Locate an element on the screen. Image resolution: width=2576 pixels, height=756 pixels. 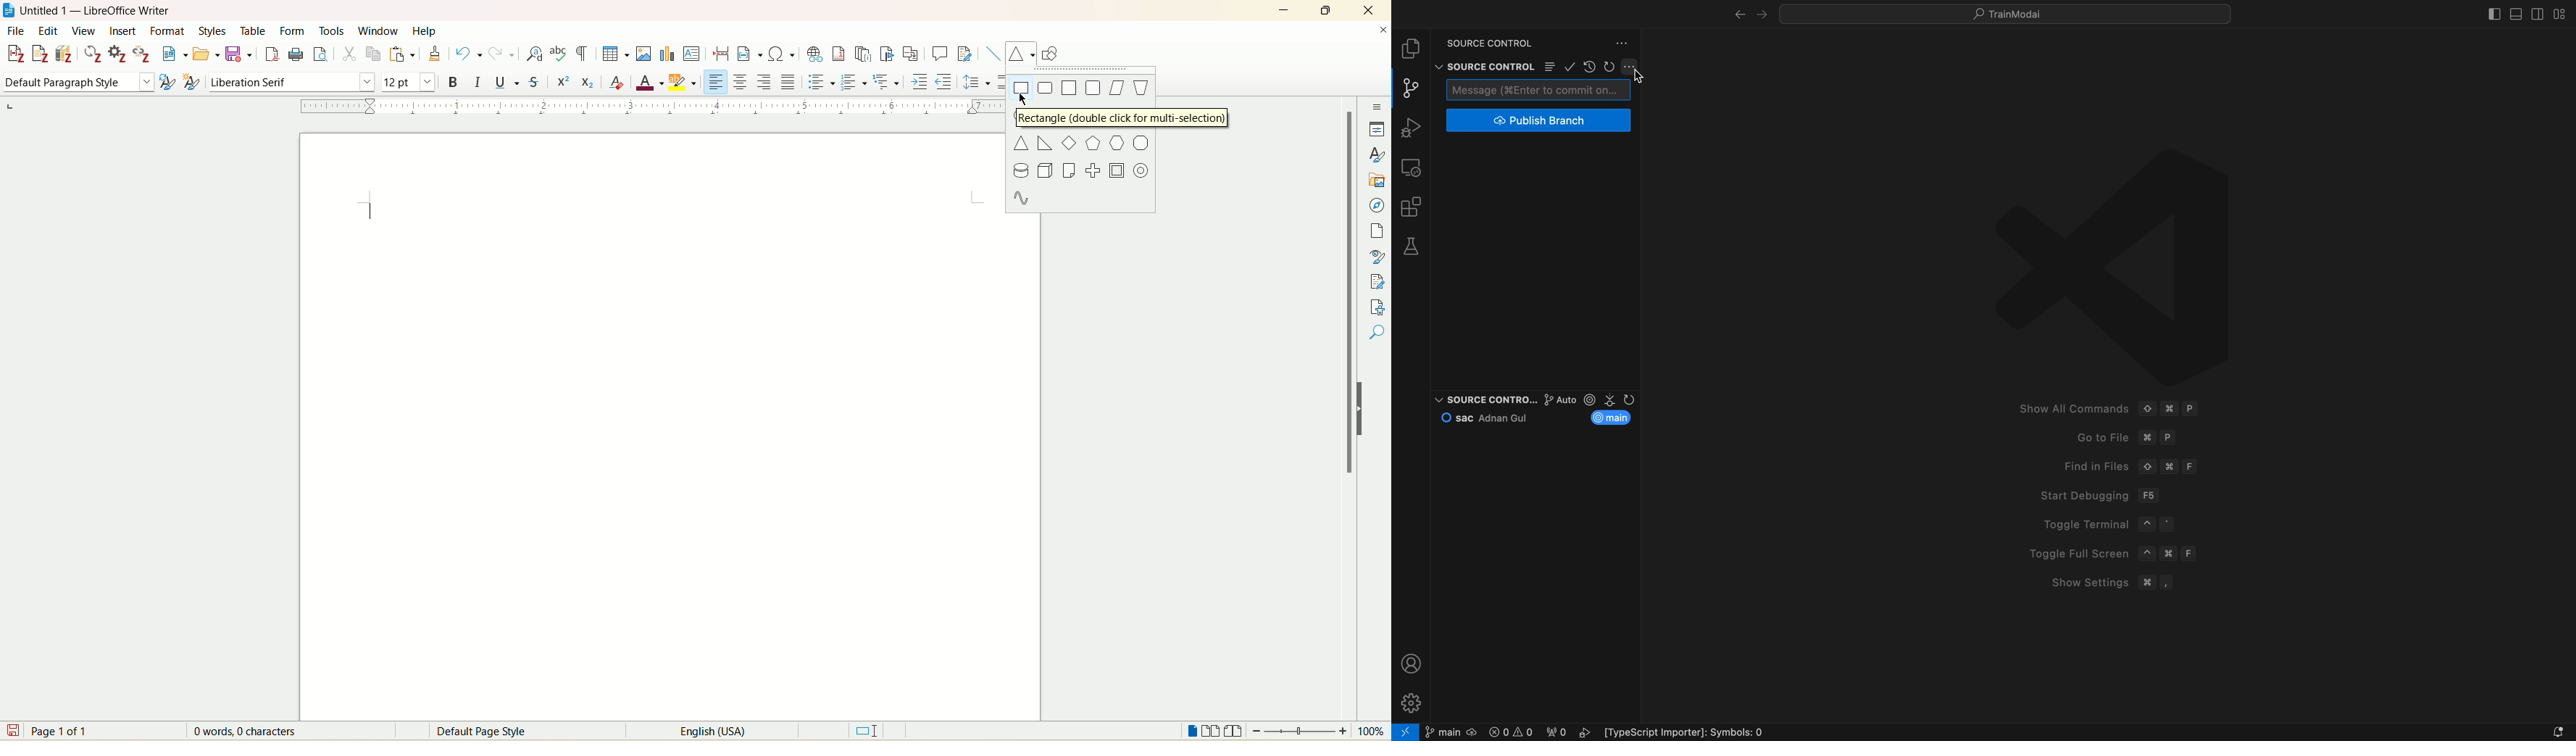
help is located at coordinates (424, 30).